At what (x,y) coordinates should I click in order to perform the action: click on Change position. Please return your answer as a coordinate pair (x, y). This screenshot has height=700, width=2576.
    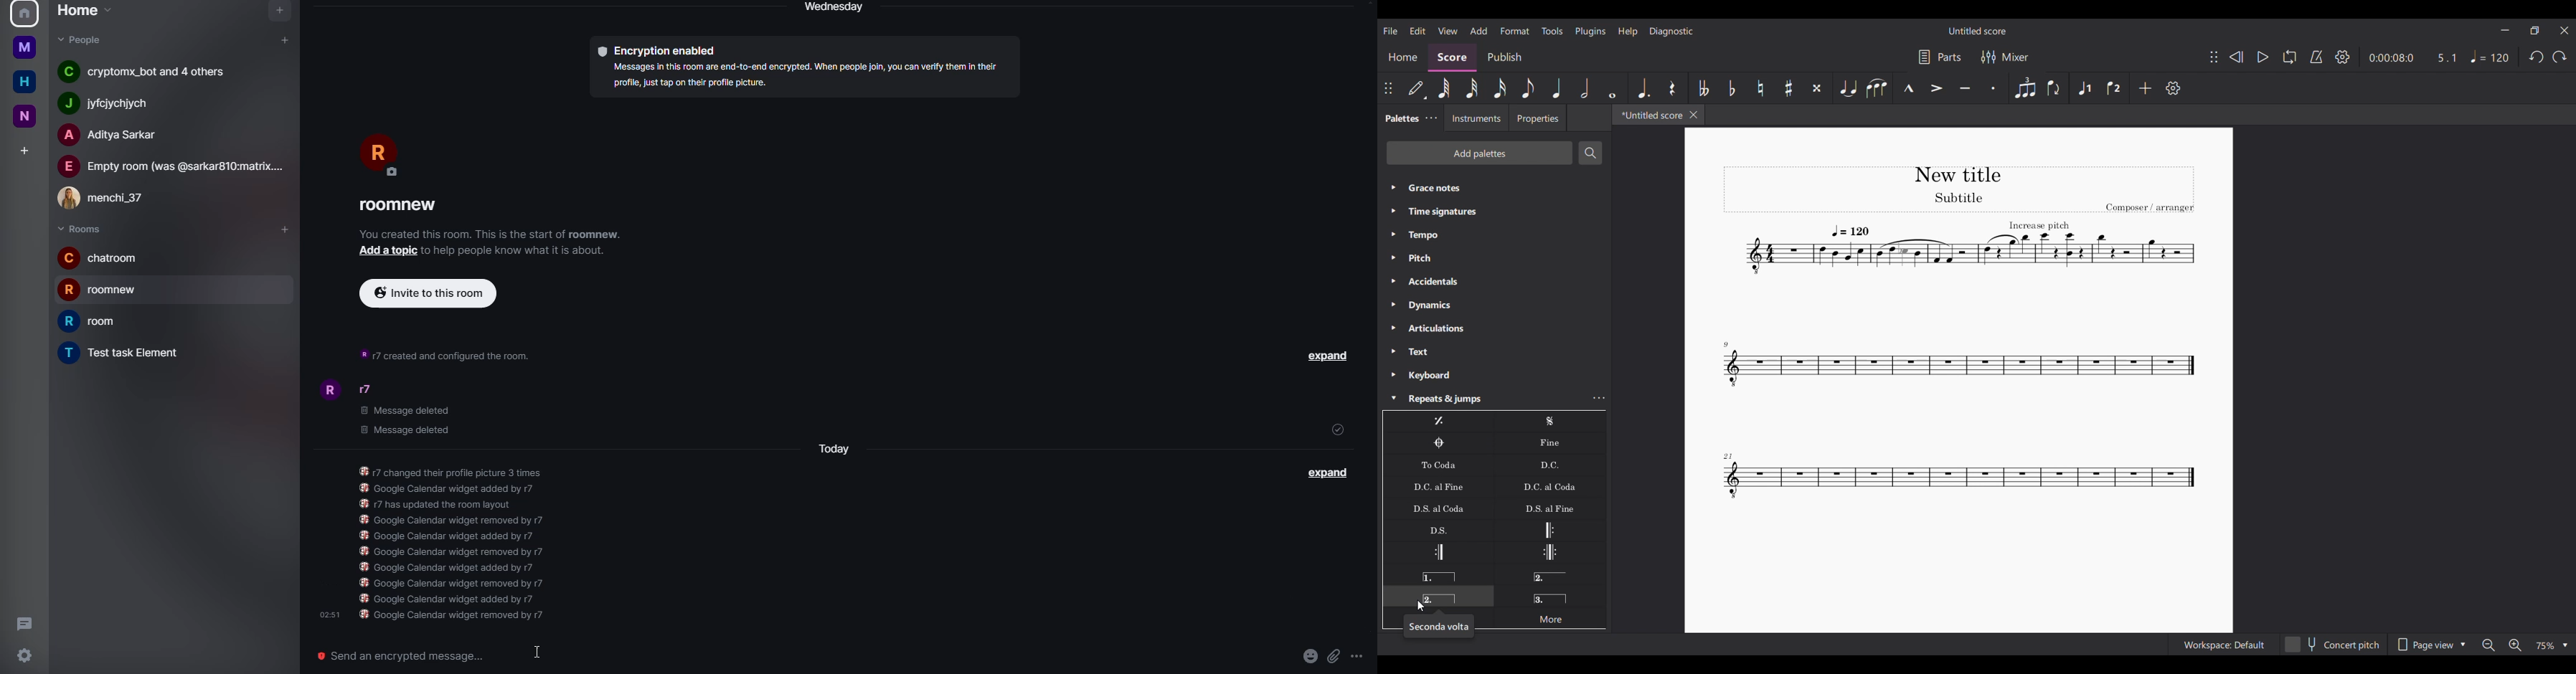
    Looking at the image, I should click on (2214, 57).